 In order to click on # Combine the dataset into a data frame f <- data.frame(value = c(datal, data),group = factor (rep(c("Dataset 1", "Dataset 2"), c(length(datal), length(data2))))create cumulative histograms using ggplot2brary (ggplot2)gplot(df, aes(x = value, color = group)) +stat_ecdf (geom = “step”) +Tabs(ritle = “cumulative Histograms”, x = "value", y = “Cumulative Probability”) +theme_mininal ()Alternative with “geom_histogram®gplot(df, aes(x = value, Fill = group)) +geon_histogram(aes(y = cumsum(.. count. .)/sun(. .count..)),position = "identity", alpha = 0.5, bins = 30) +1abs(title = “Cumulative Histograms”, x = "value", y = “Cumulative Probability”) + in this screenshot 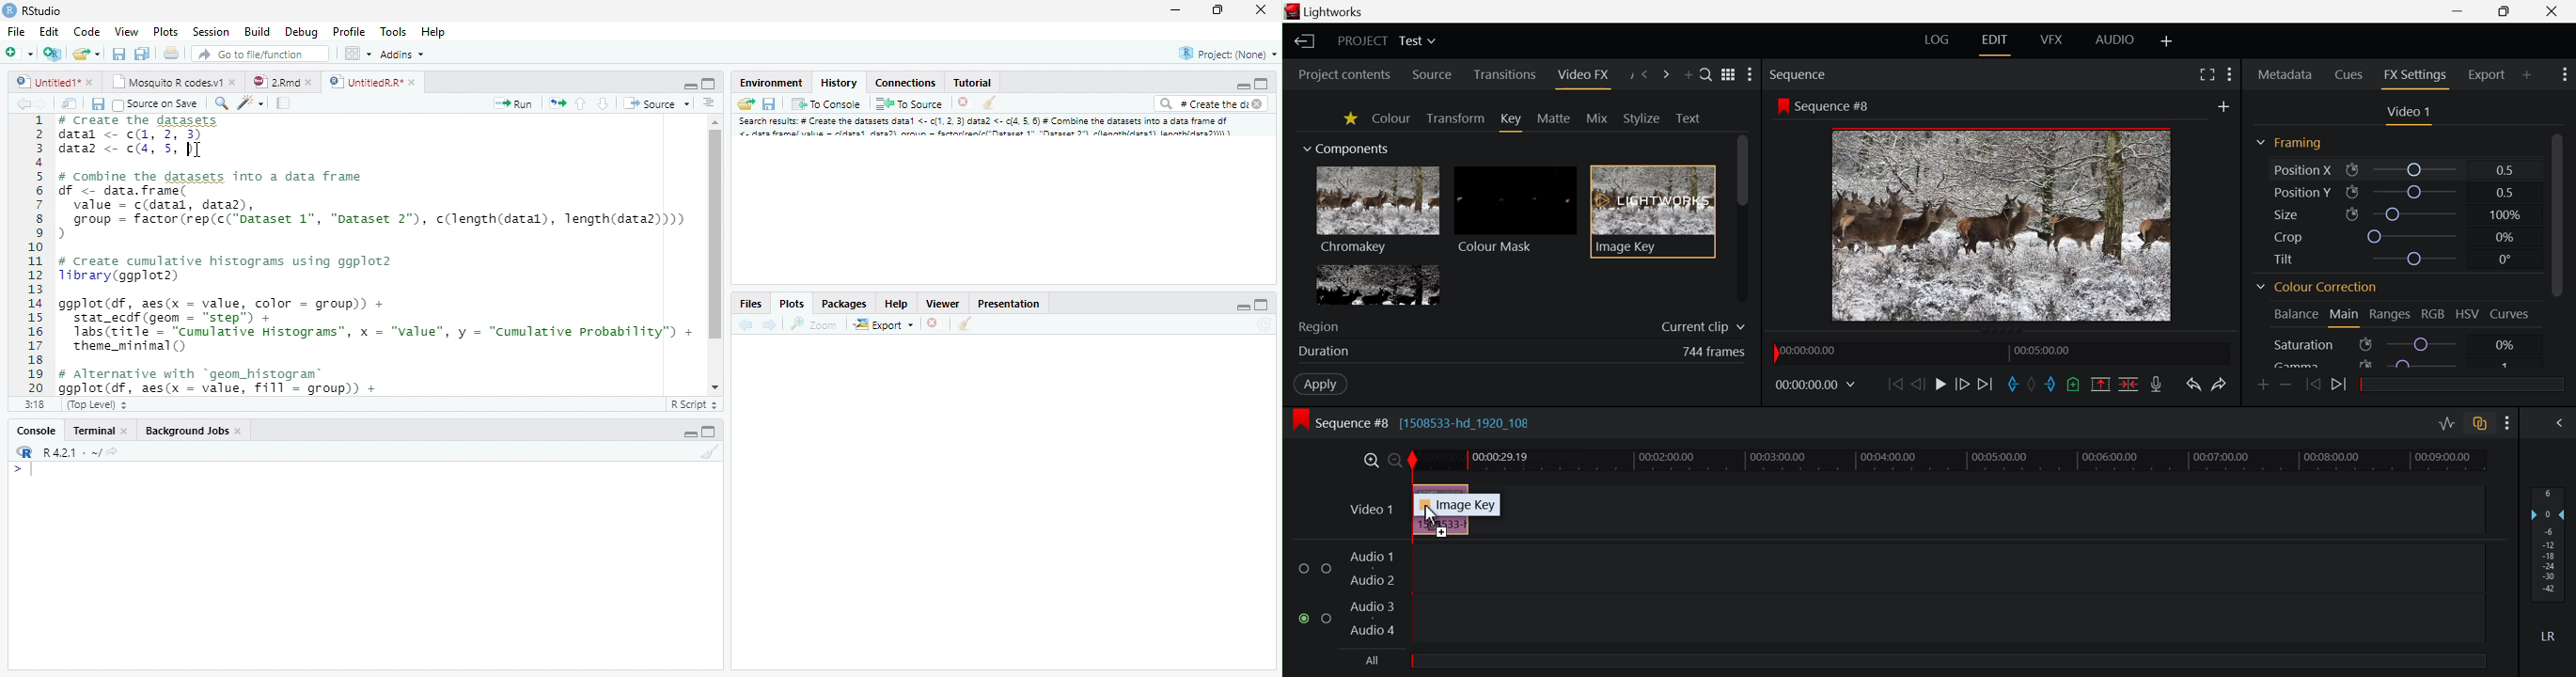, I will do `click(378, 255)`.